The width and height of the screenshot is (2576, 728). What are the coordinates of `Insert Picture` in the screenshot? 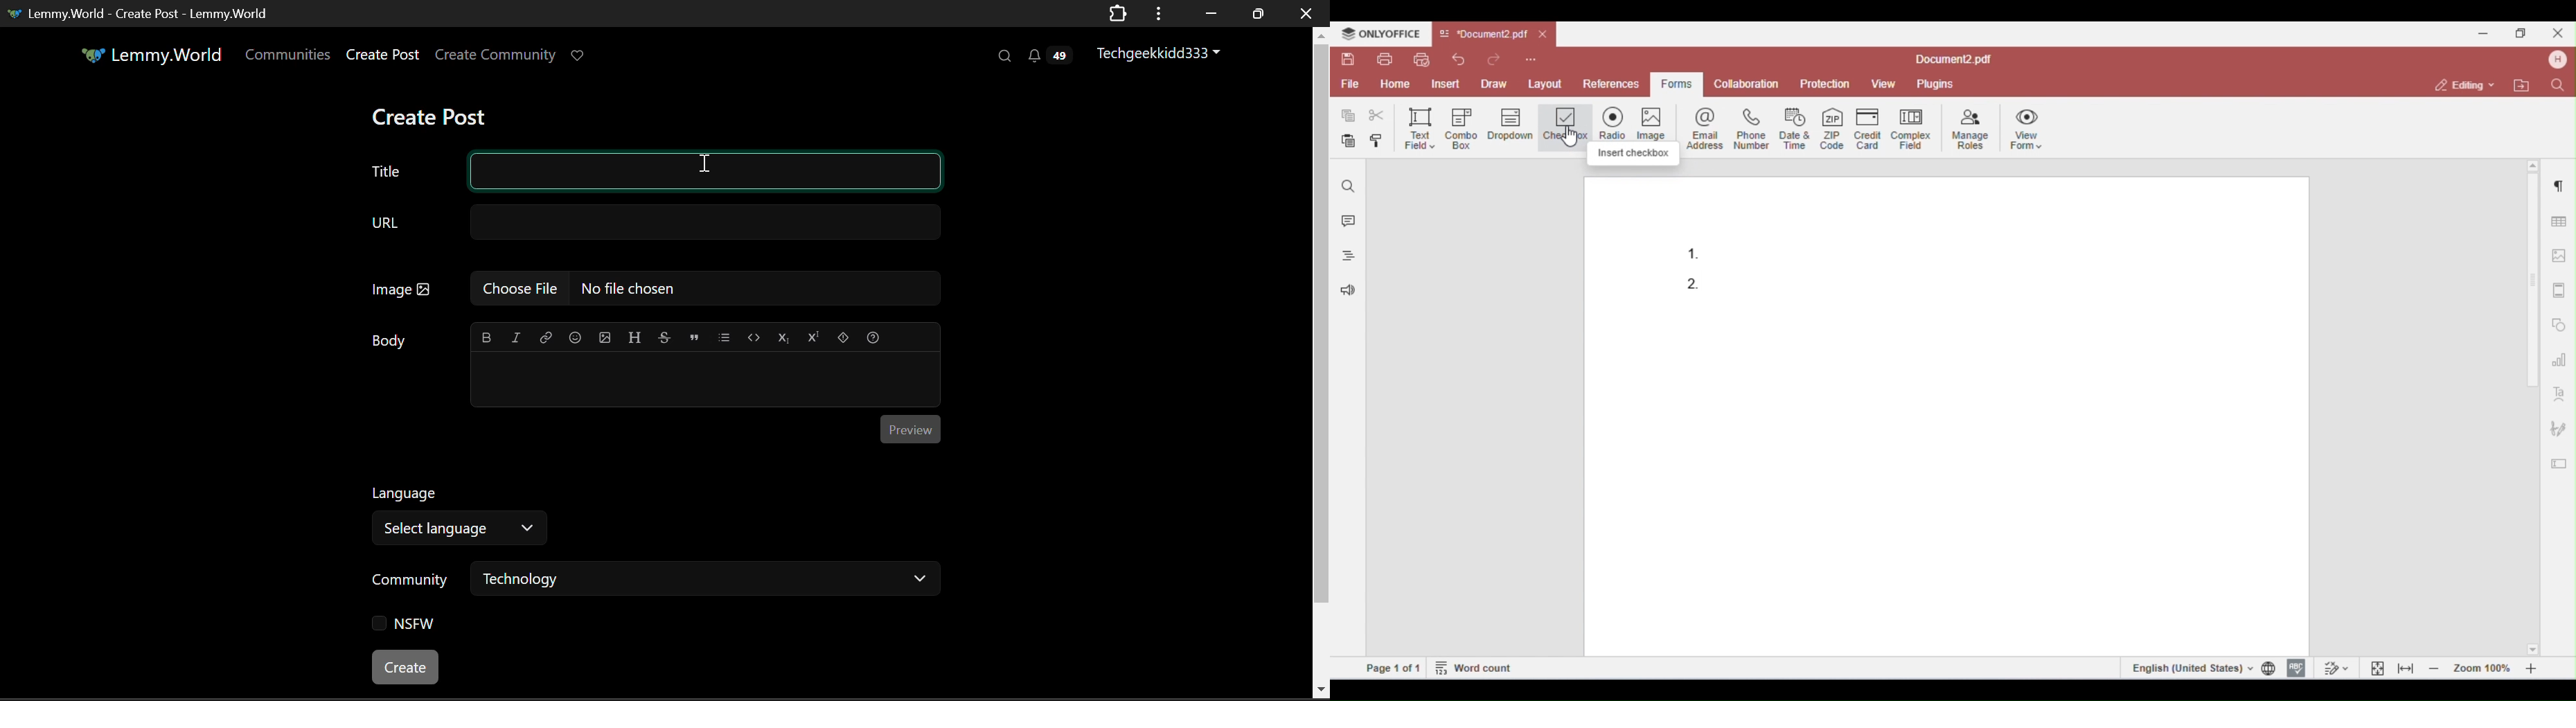 It's located at (605, 339).